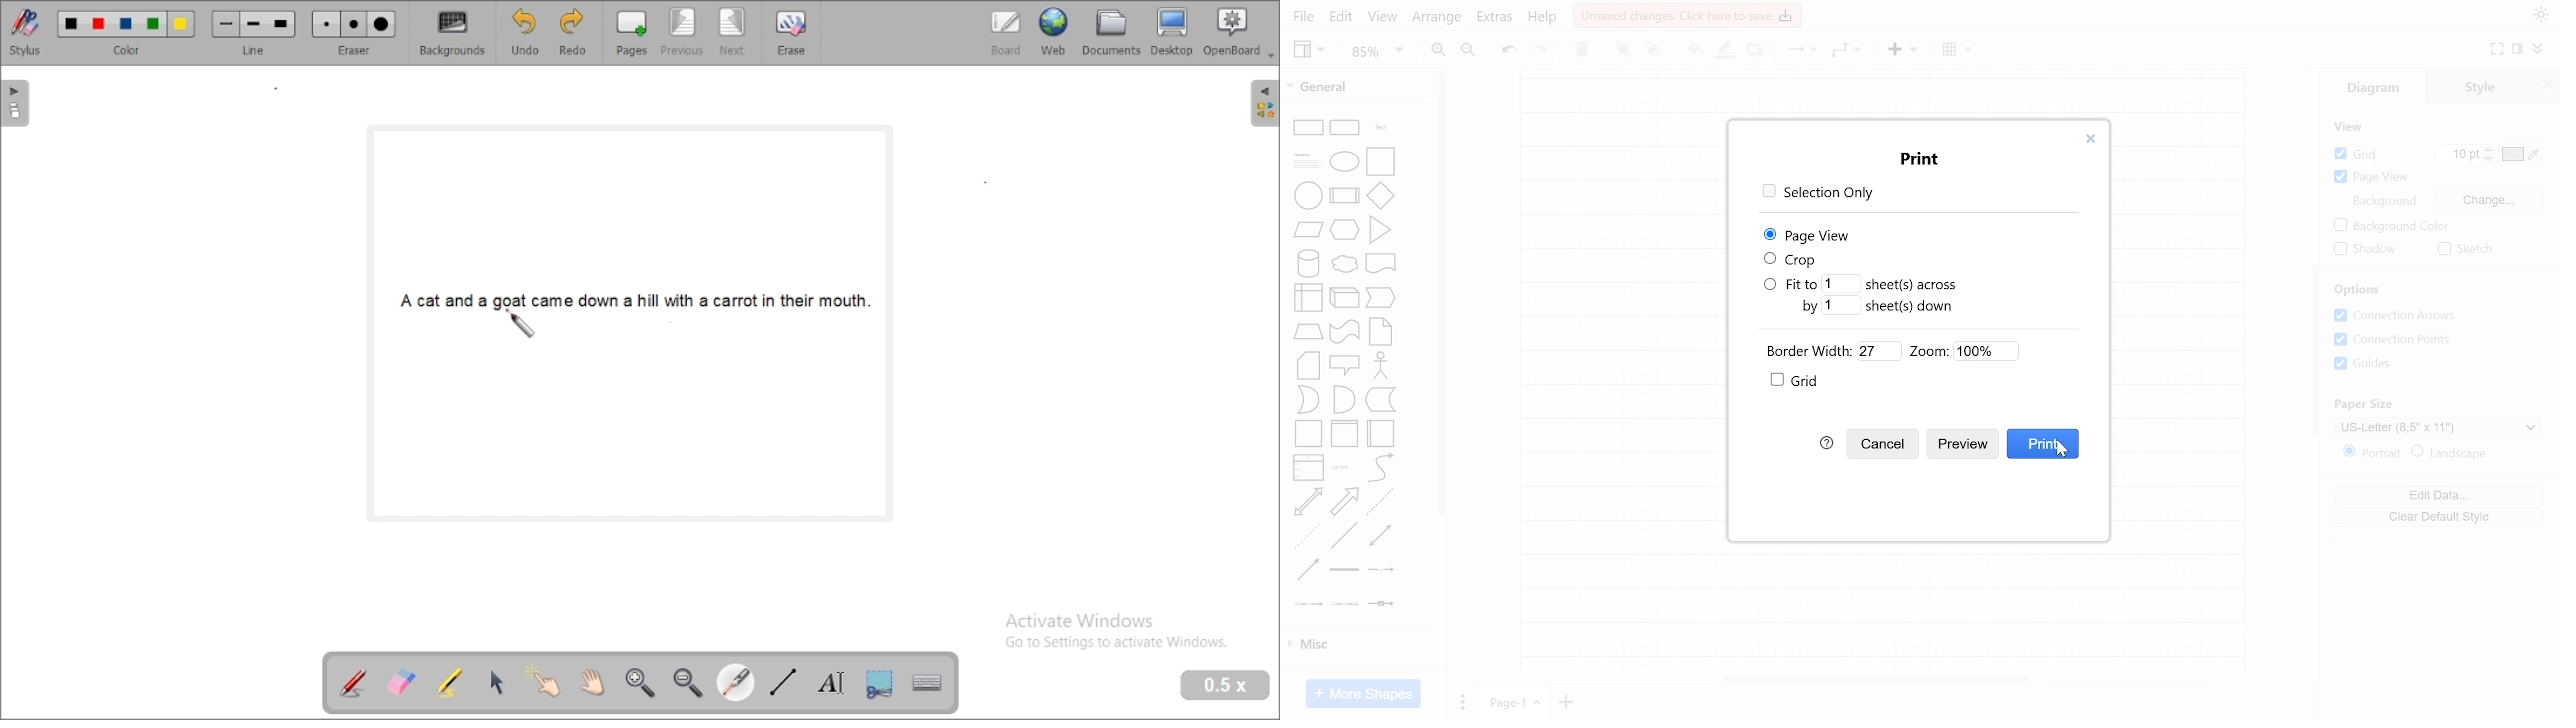 This screenshot has width=2576, height=728. What do you see at coordinates (2547, 86) in the screenshot?
I see `Close` at bounding box center [2547, 86].